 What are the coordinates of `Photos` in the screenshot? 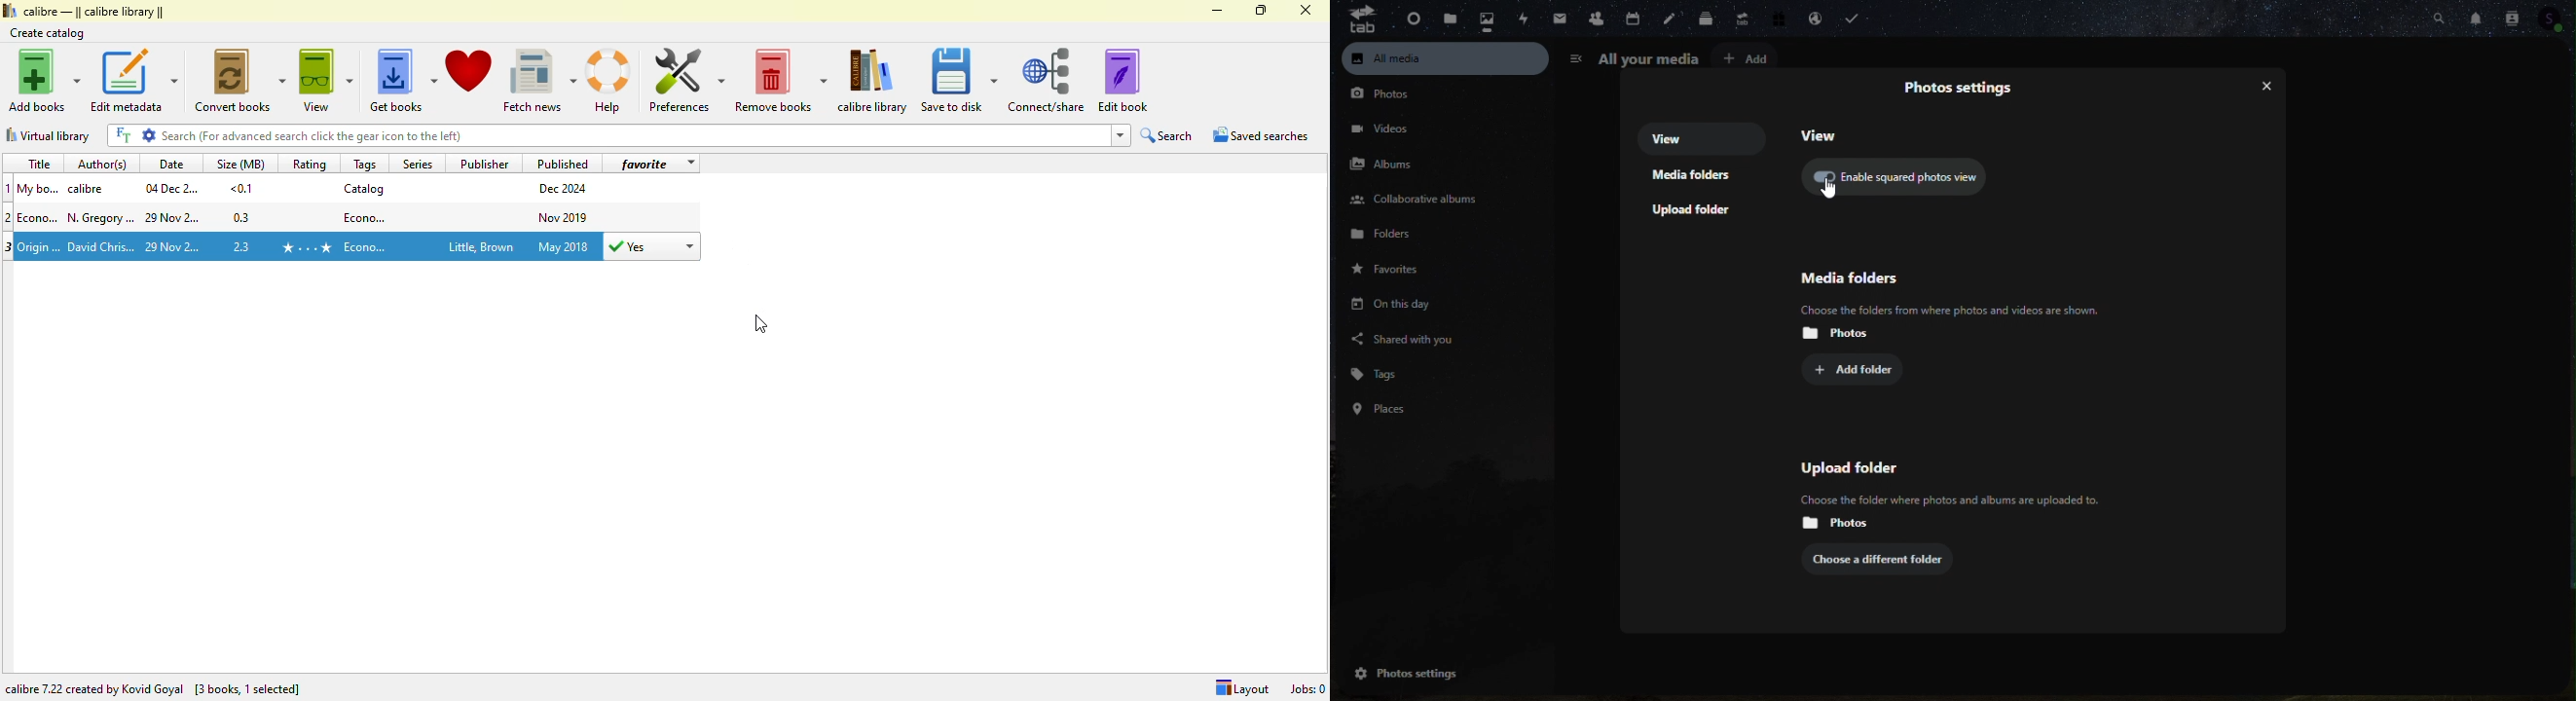 It's located at (1837, 332).